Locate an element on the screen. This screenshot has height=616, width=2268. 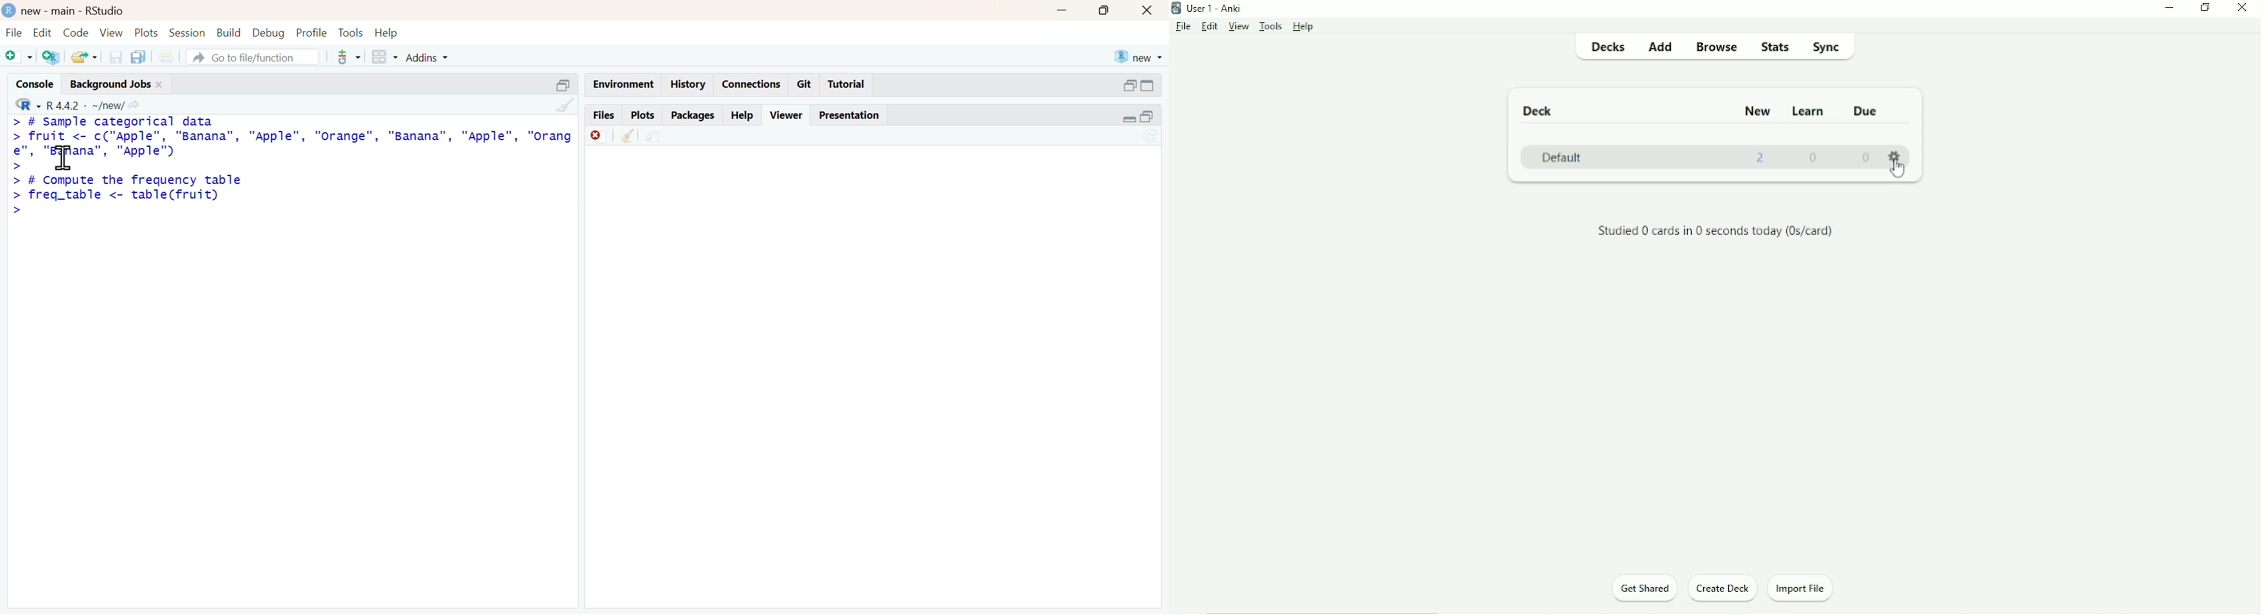
0 is located at coordinates (1815, 158).